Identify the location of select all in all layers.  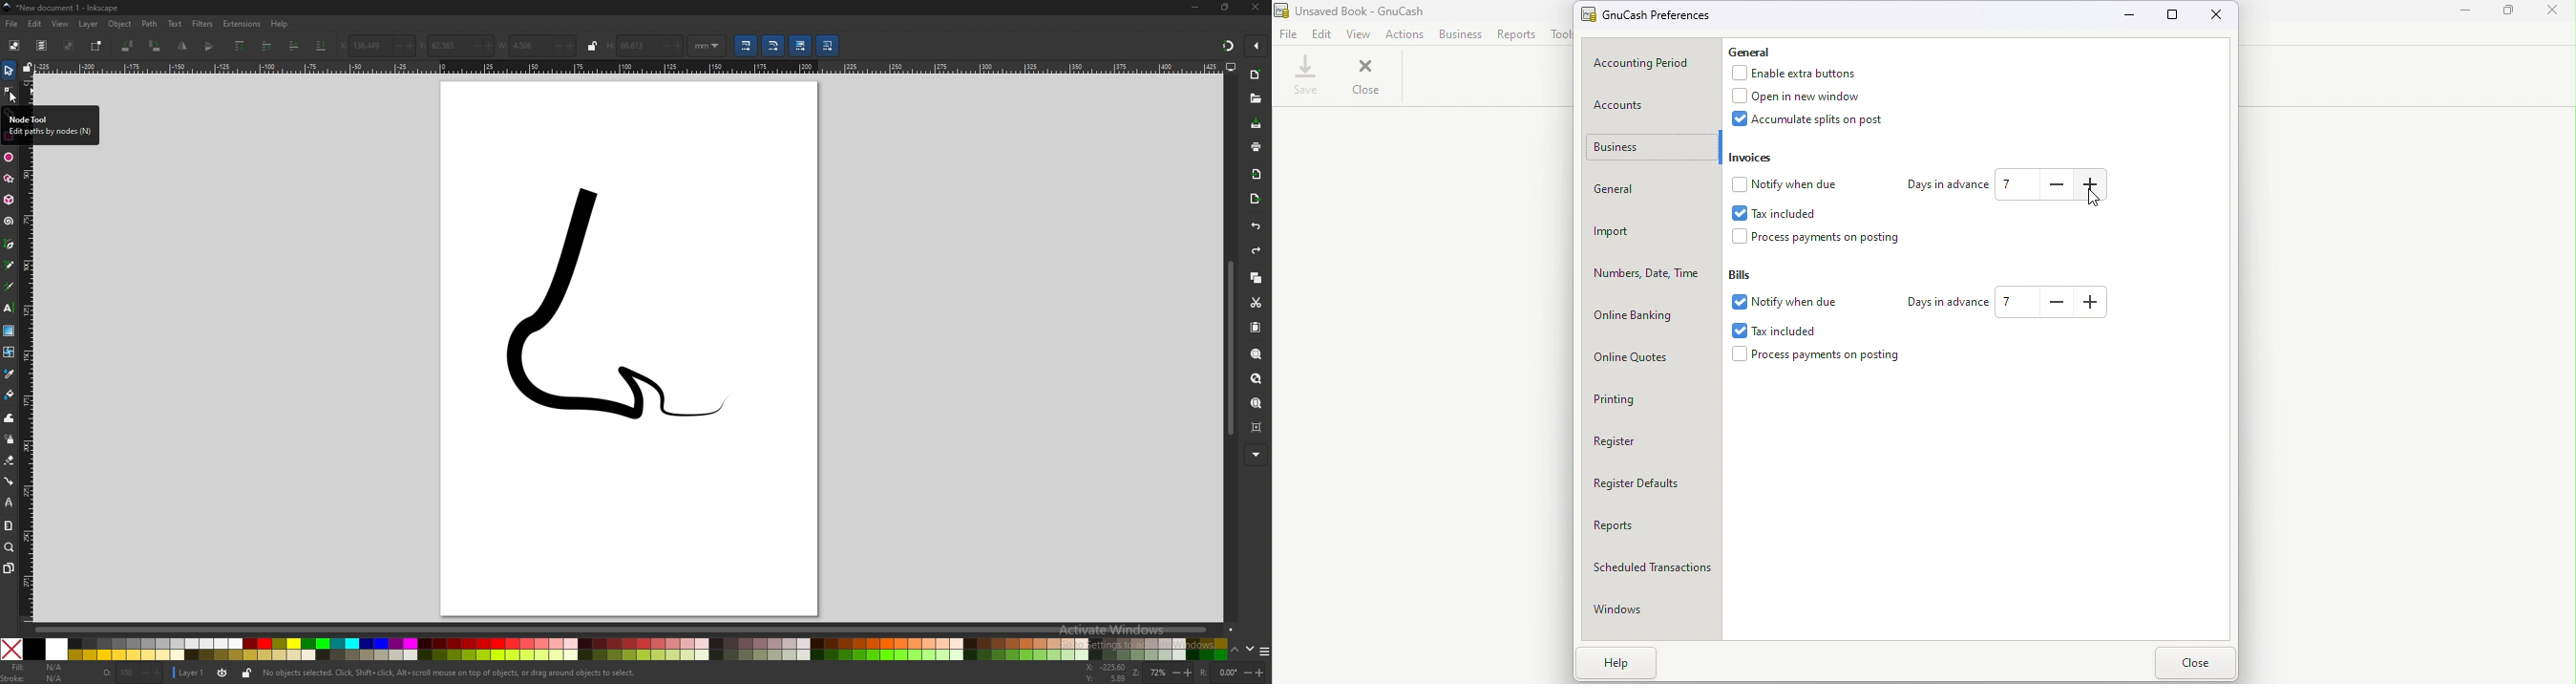
(44, 44).